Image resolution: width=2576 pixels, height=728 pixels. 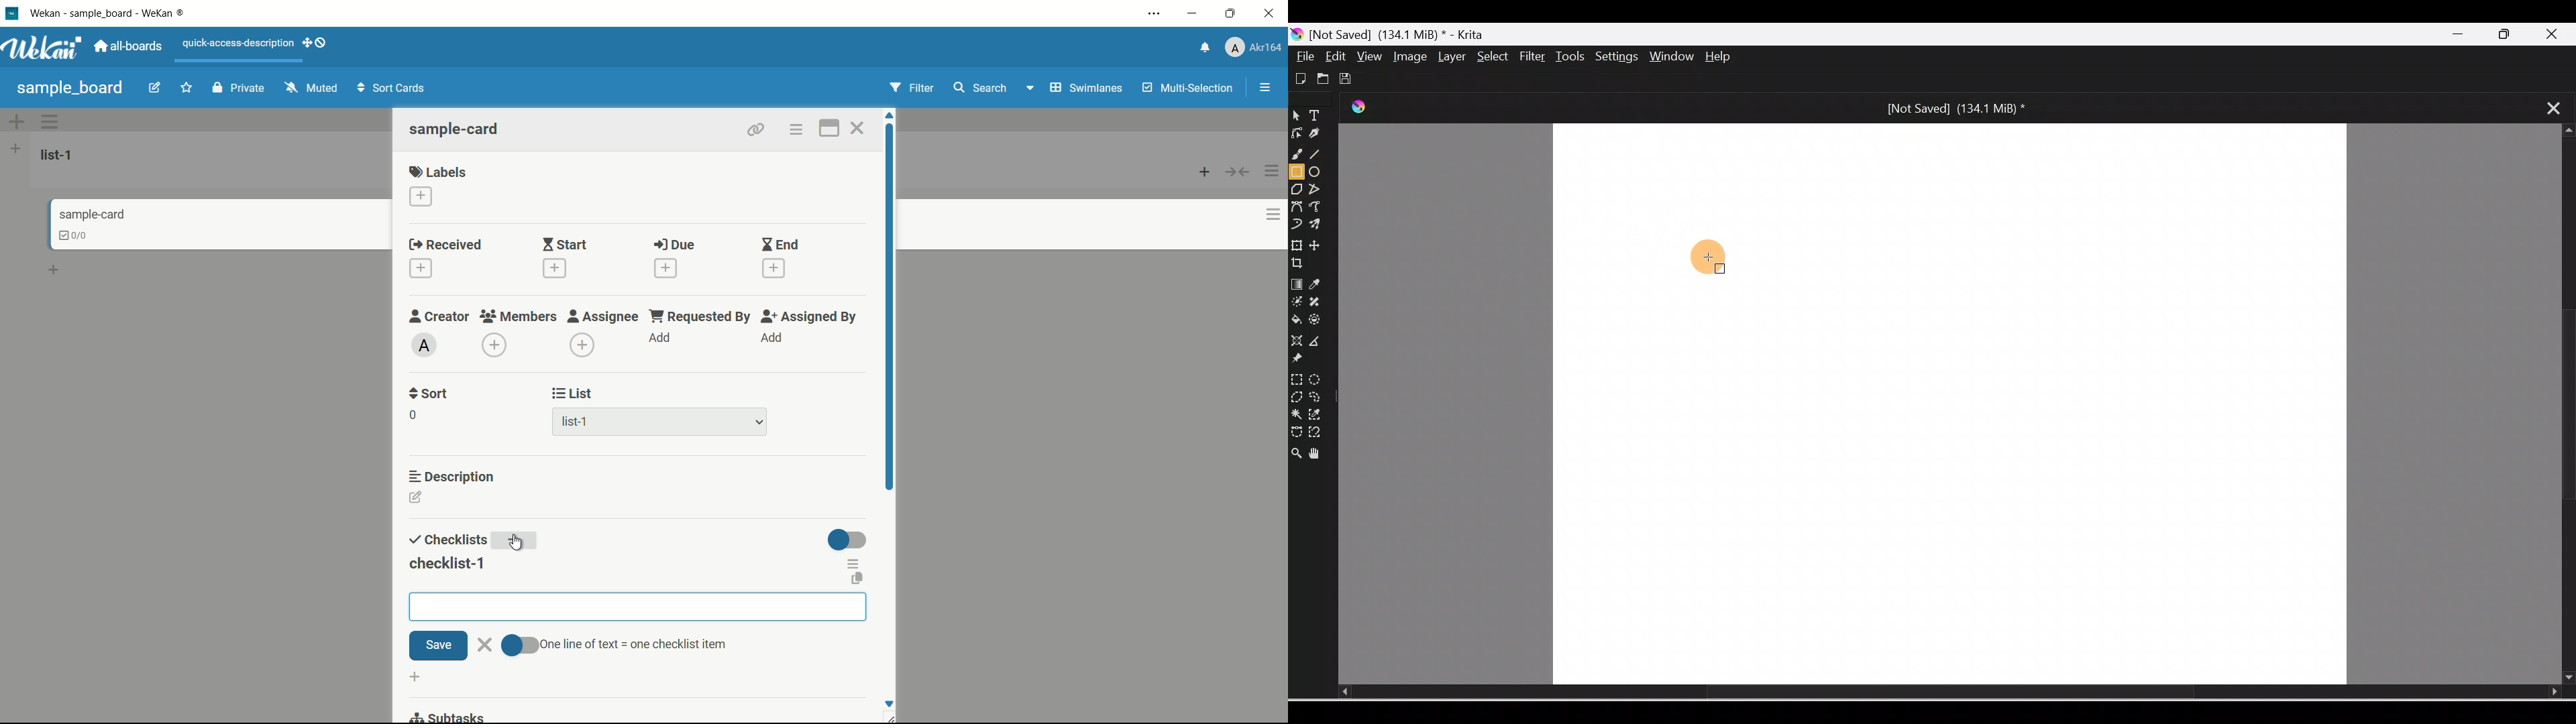 What do you see at coordinates (438, 646) in the screenshot?
I see `save` at bounding box center [438, 646].